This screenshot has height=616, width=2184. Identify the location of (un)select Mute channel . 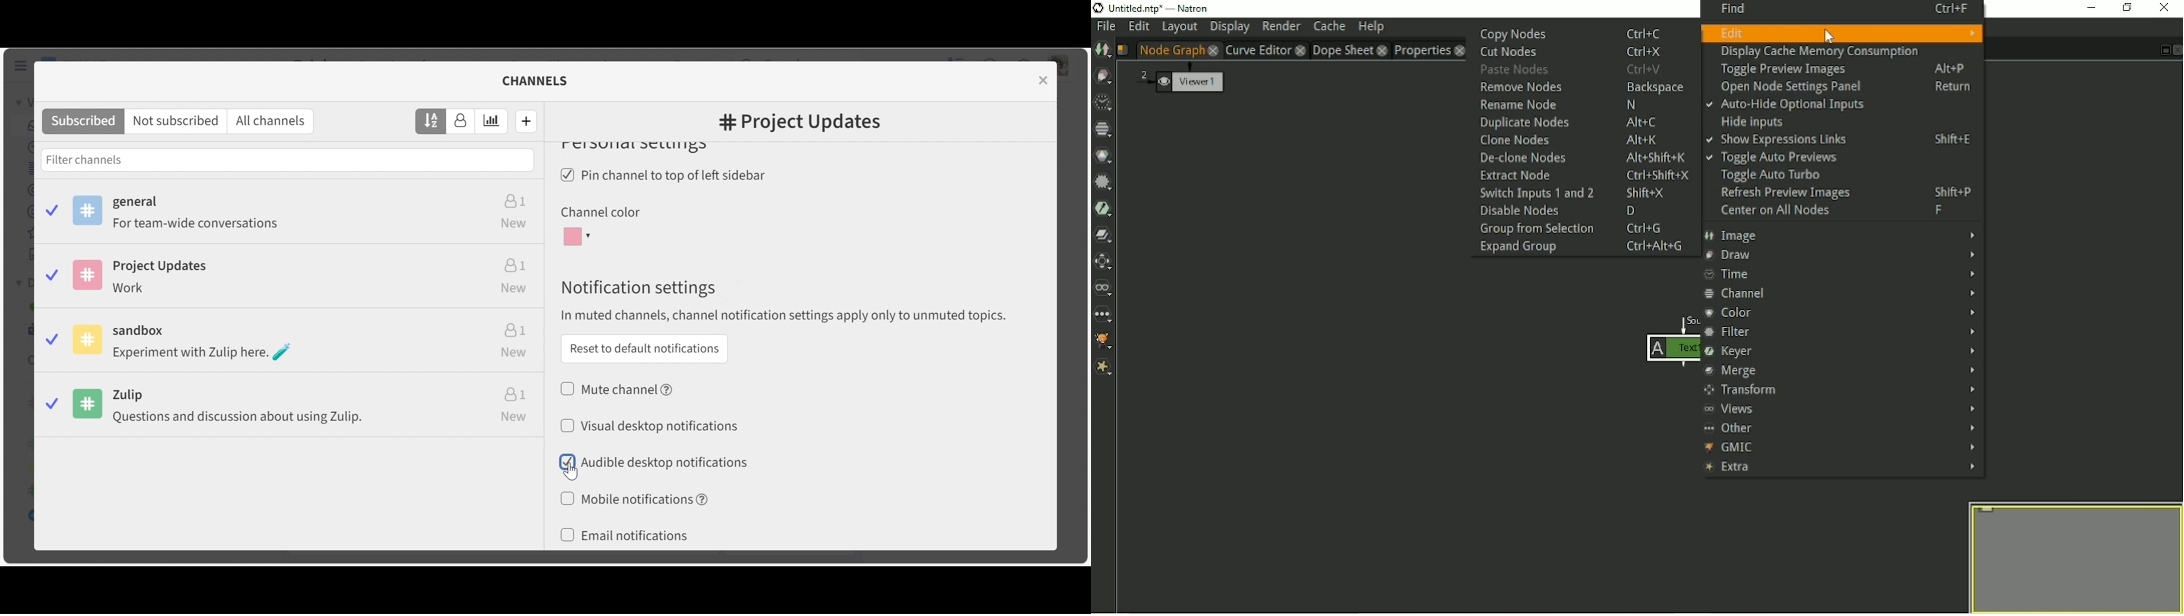
(619, 388).